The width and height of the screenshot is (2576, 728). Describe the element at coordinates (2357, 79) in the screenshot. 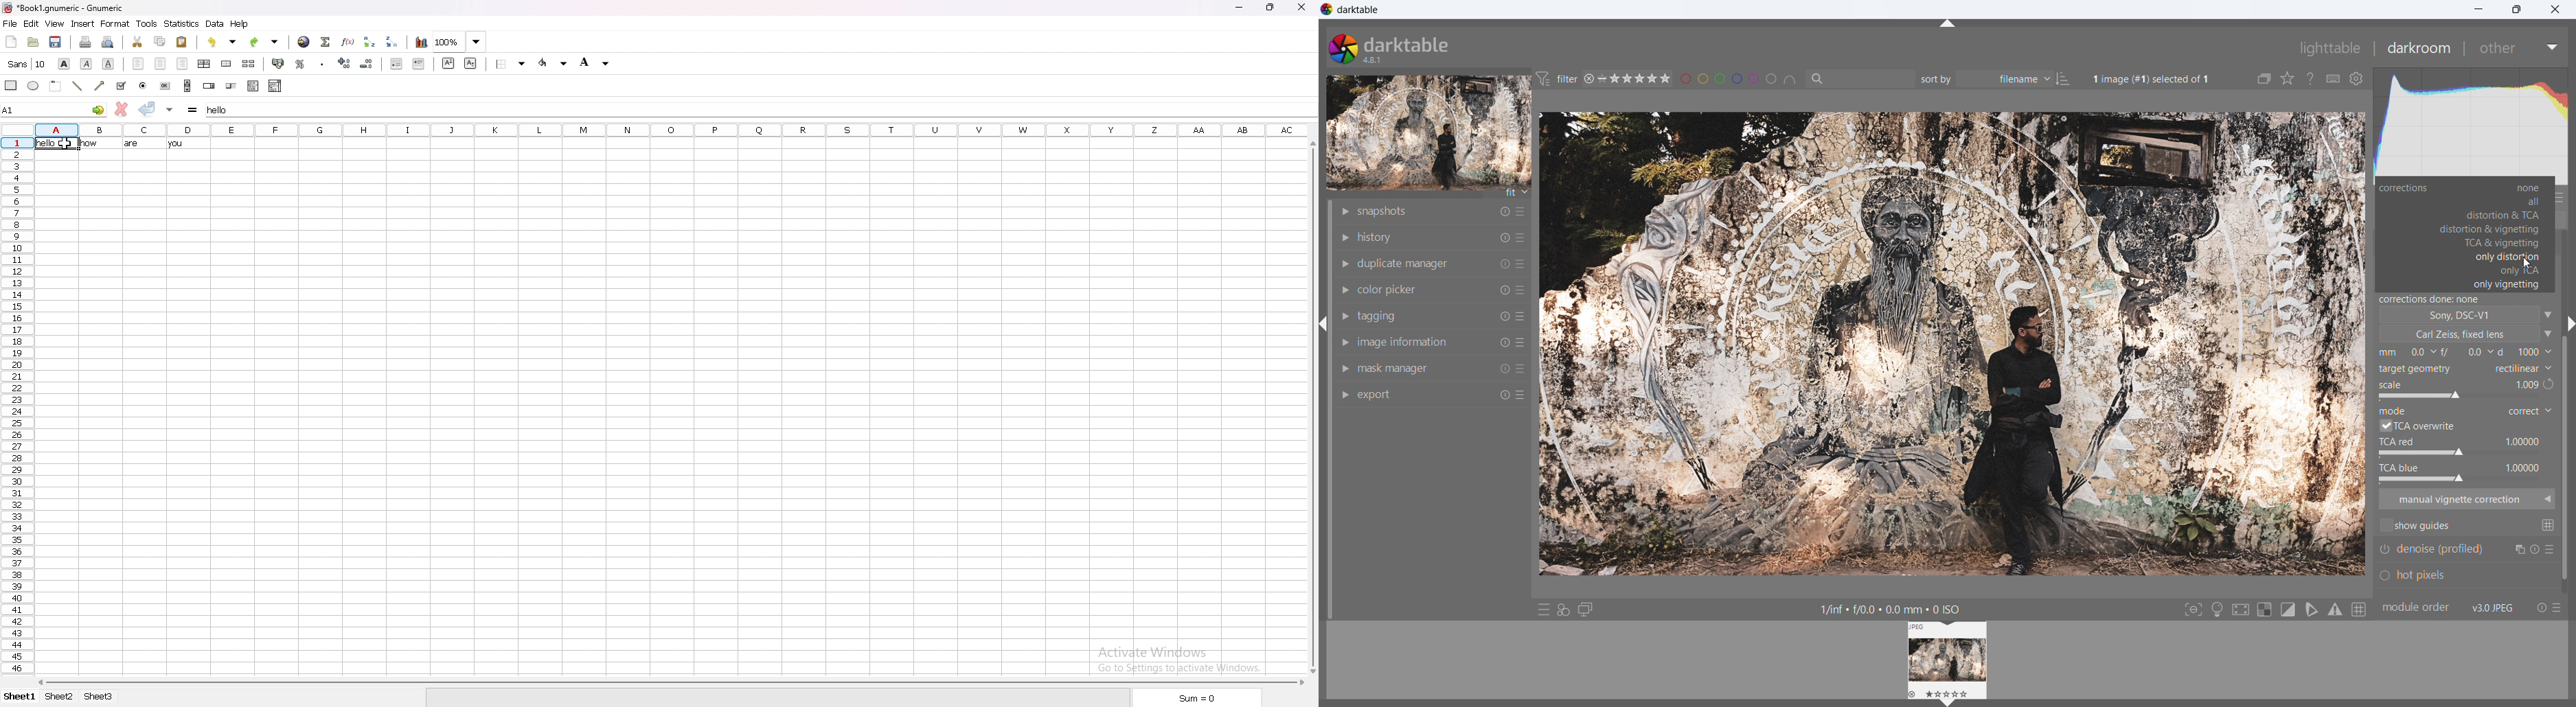

I see `global preferences` at that location.